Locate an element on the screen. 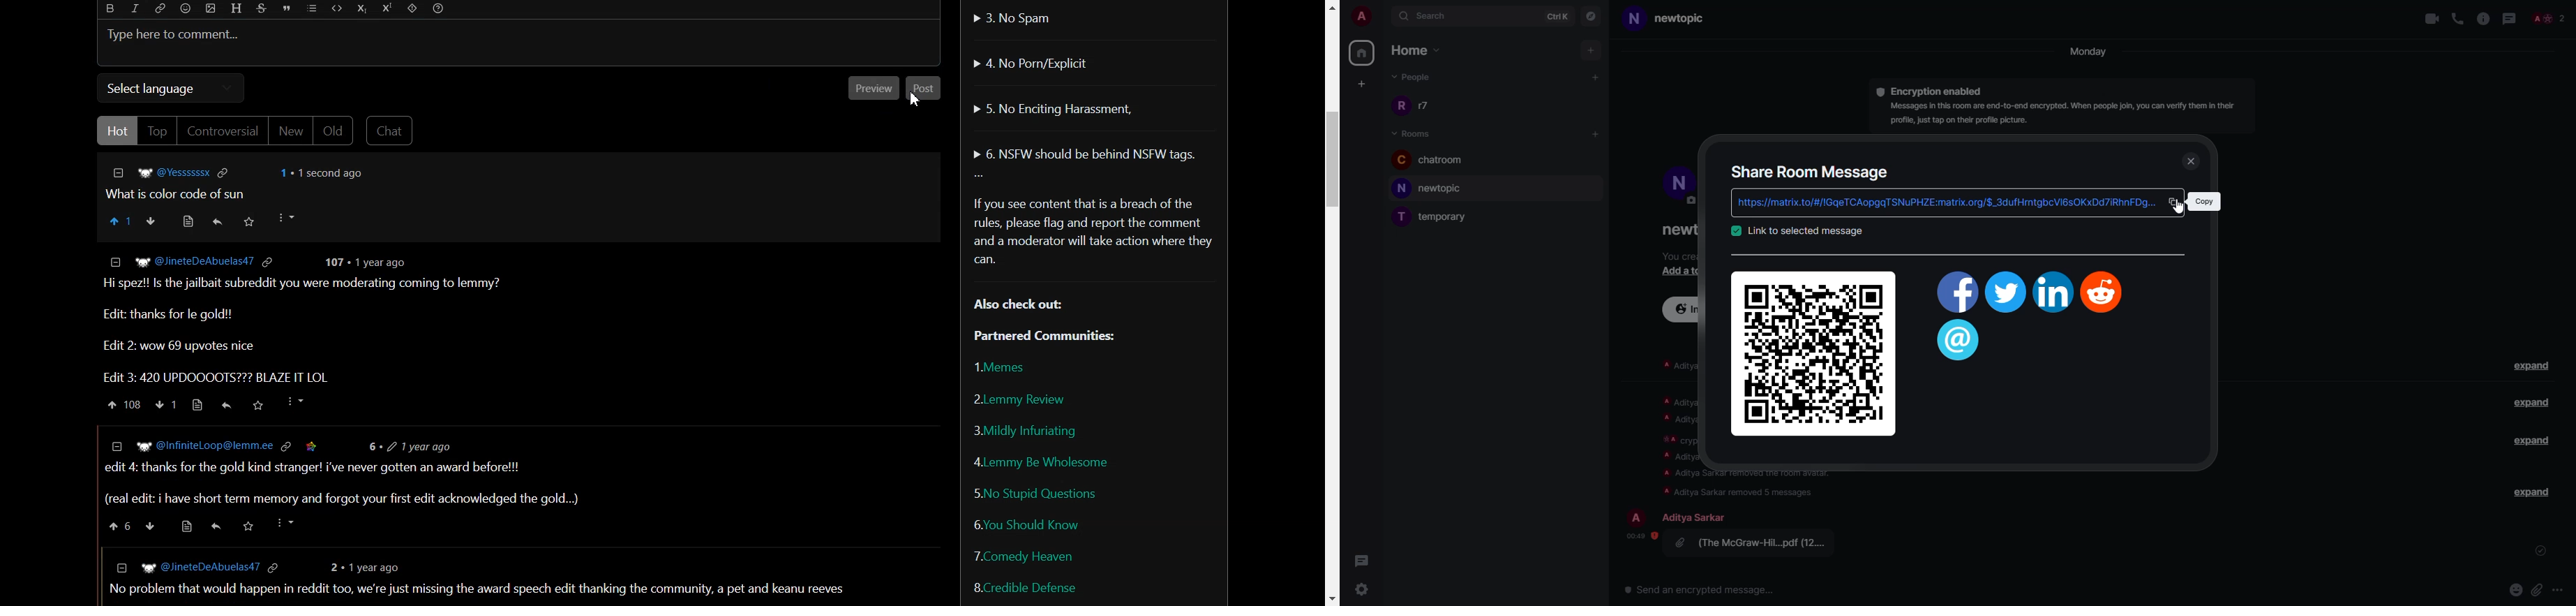  expand is located at coordinates (2532, 402).